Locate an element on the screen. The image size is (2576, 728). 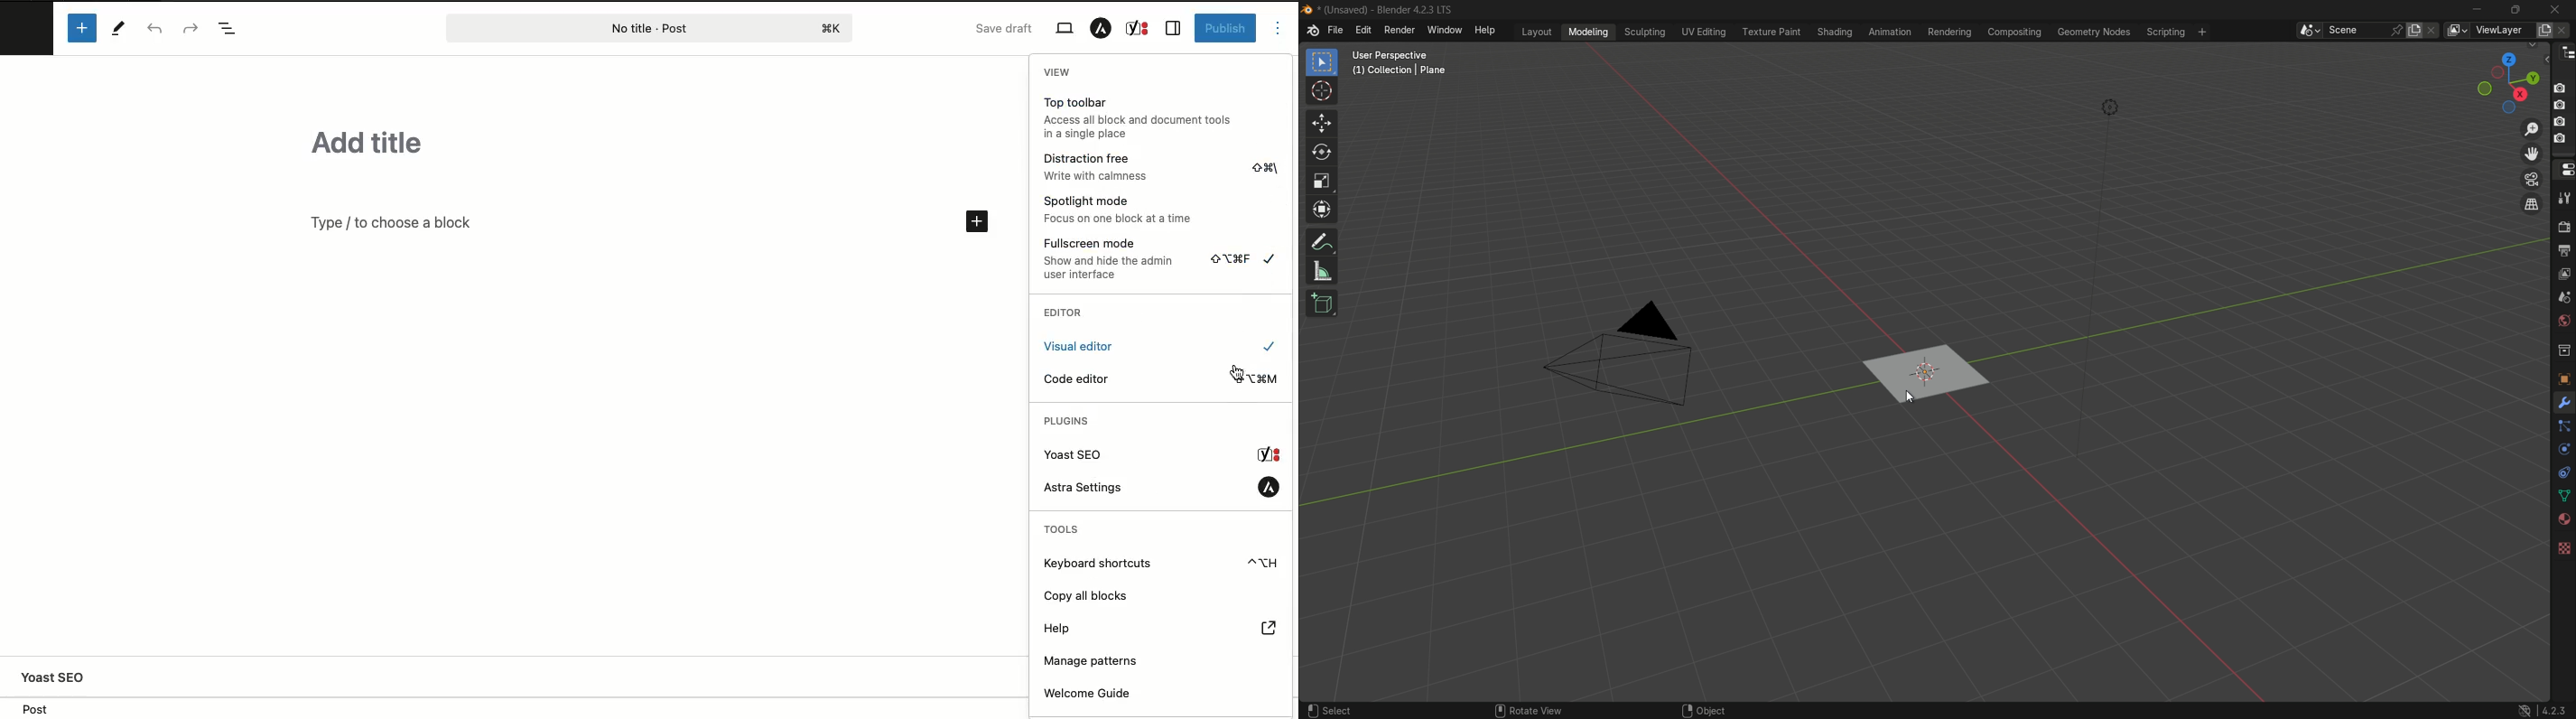
Copy all blocks is located at coordinates (1085, 593).